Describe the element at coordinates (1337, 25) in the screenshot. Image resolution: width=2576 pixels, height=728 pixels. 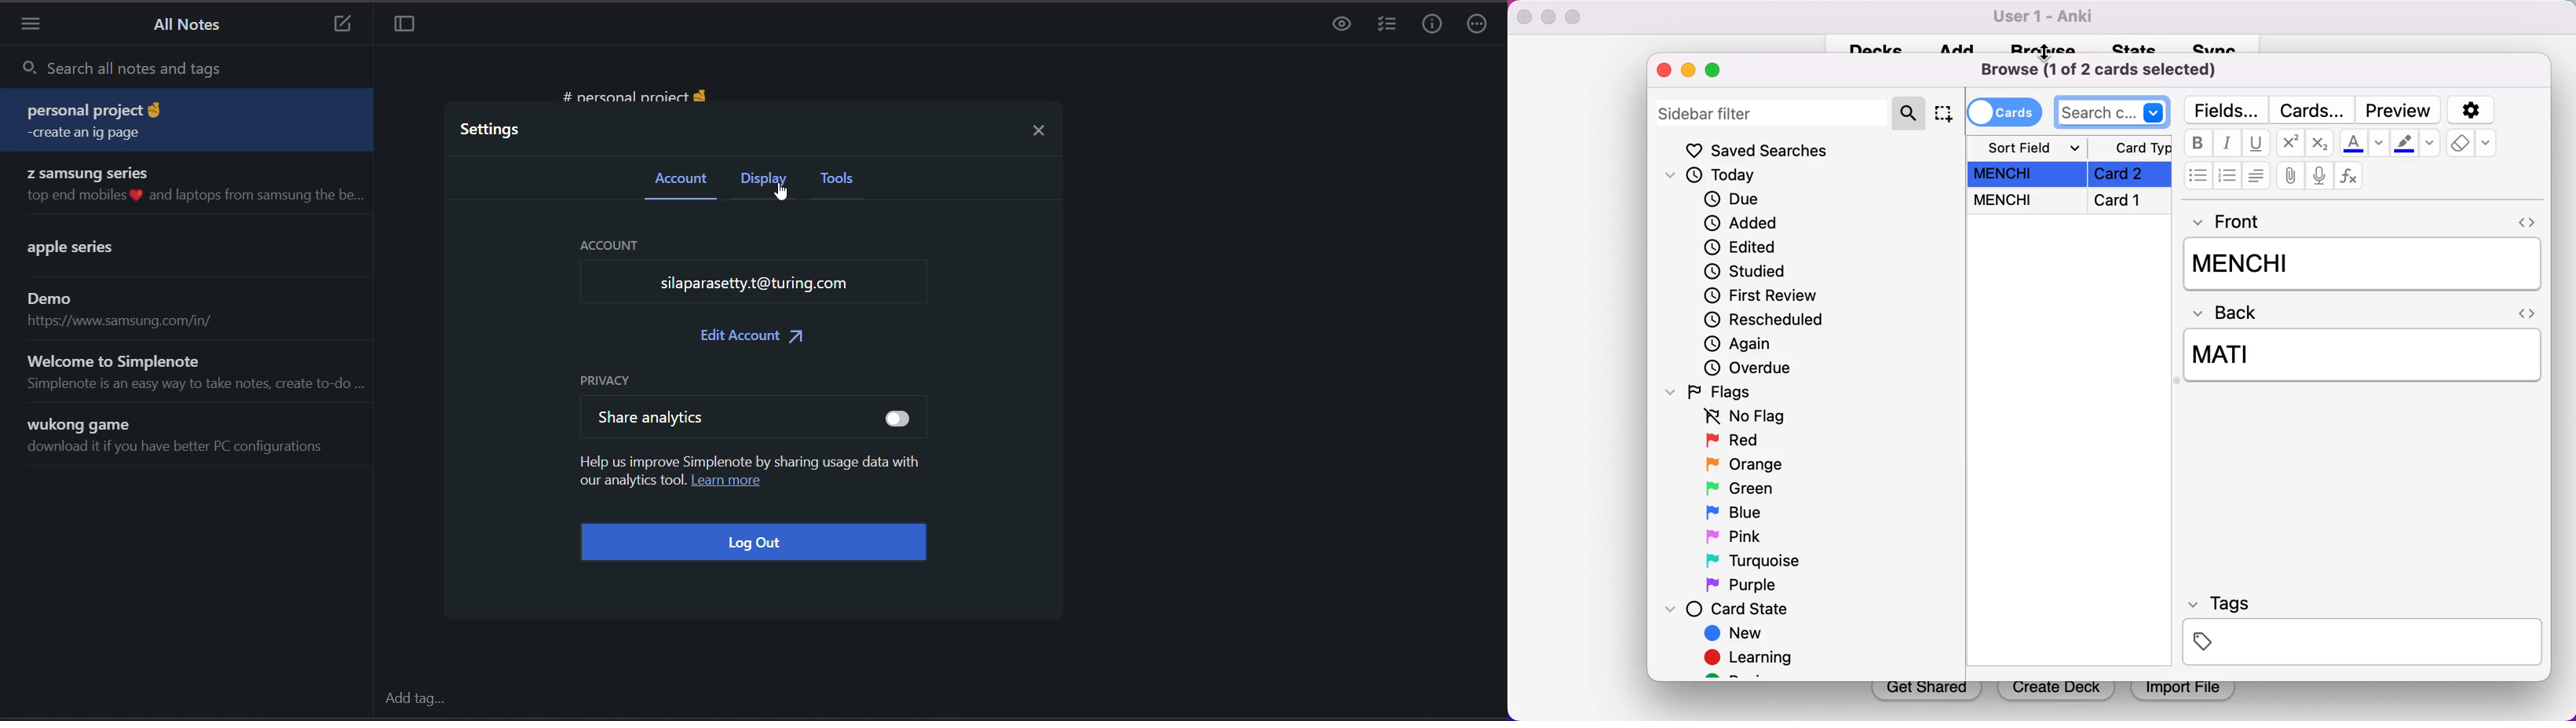
I see `preview` at that location.